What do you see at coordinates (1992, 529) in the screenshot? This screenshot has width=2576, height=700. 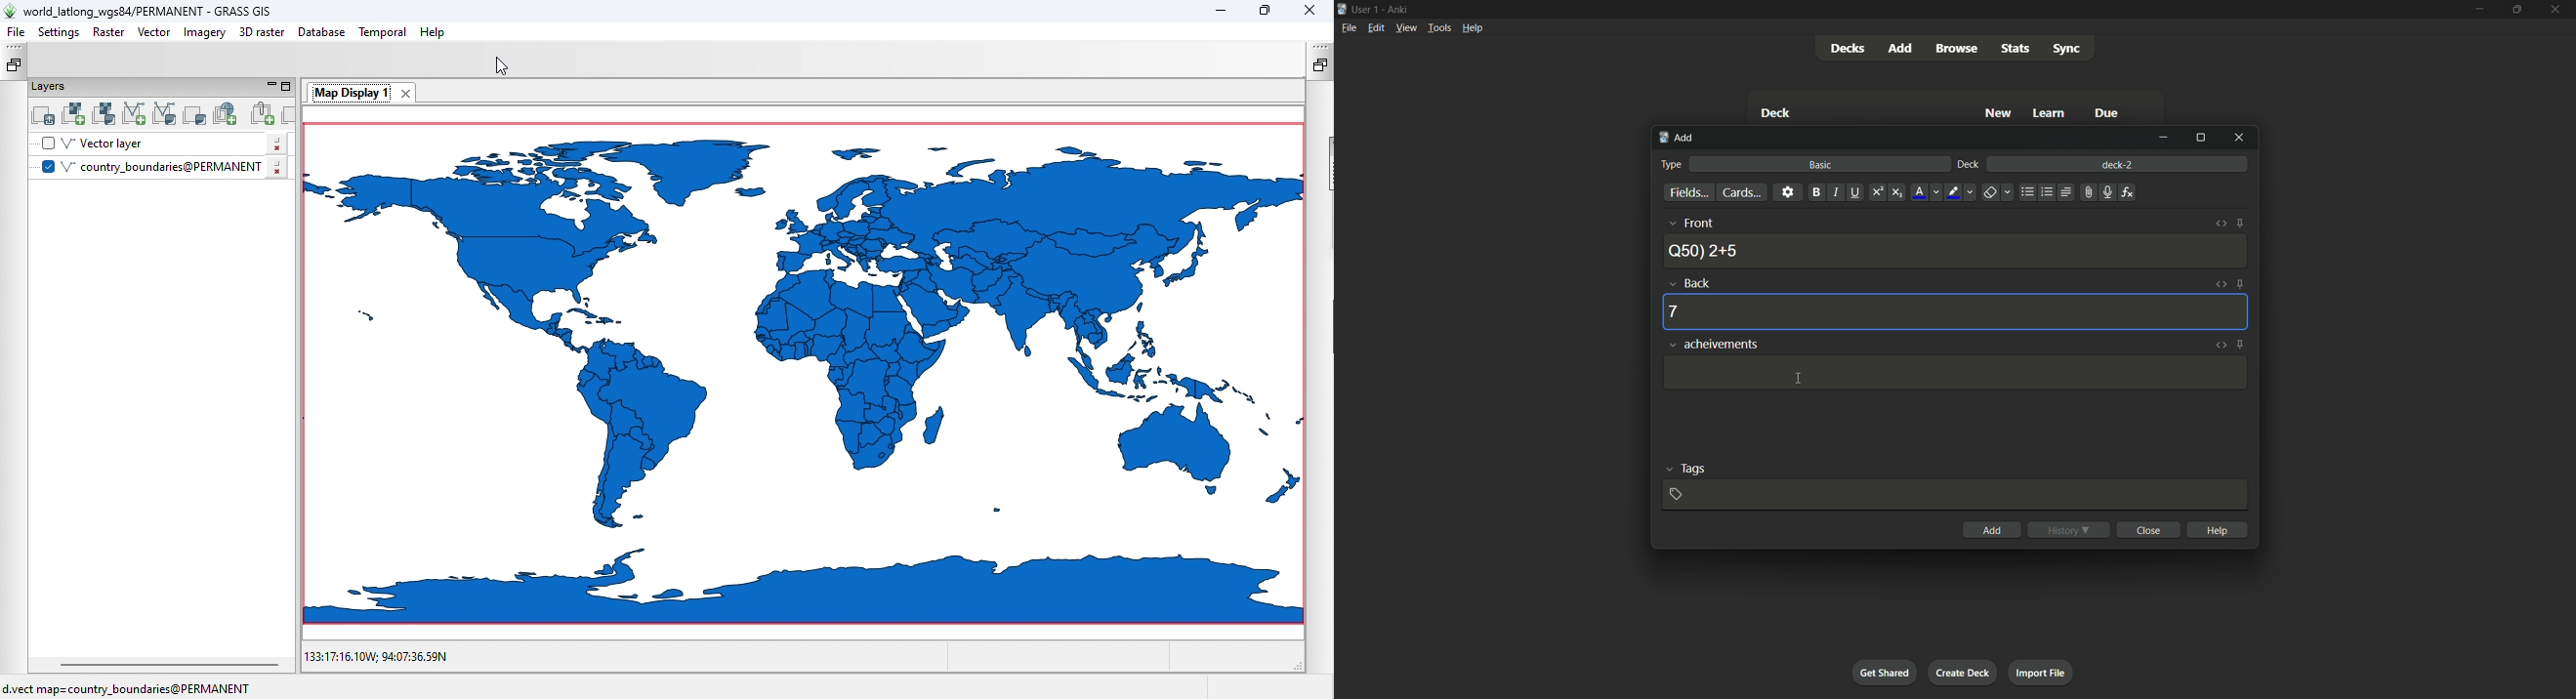 I see `add` at bounding box center [1992, 529].